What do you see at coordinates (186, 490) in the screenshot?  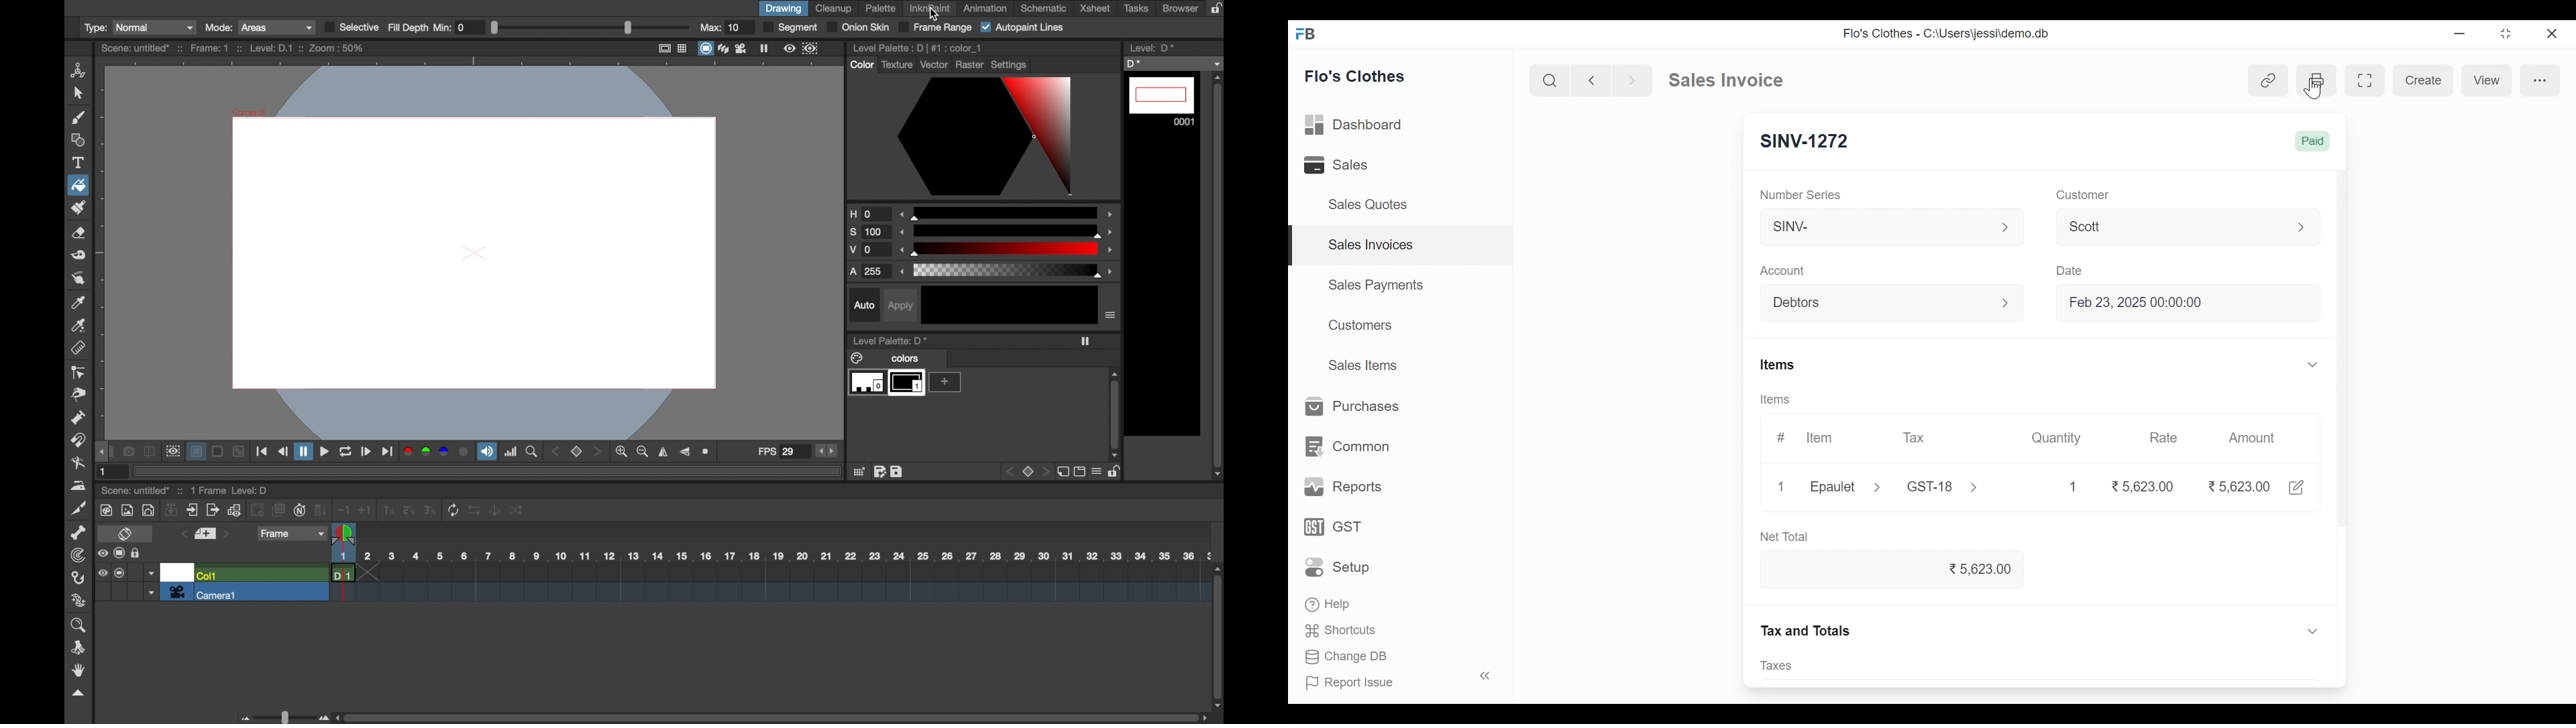 I see `Scene: untitled* :: 1 Frame Level: D` at bounding box center [186, 490].